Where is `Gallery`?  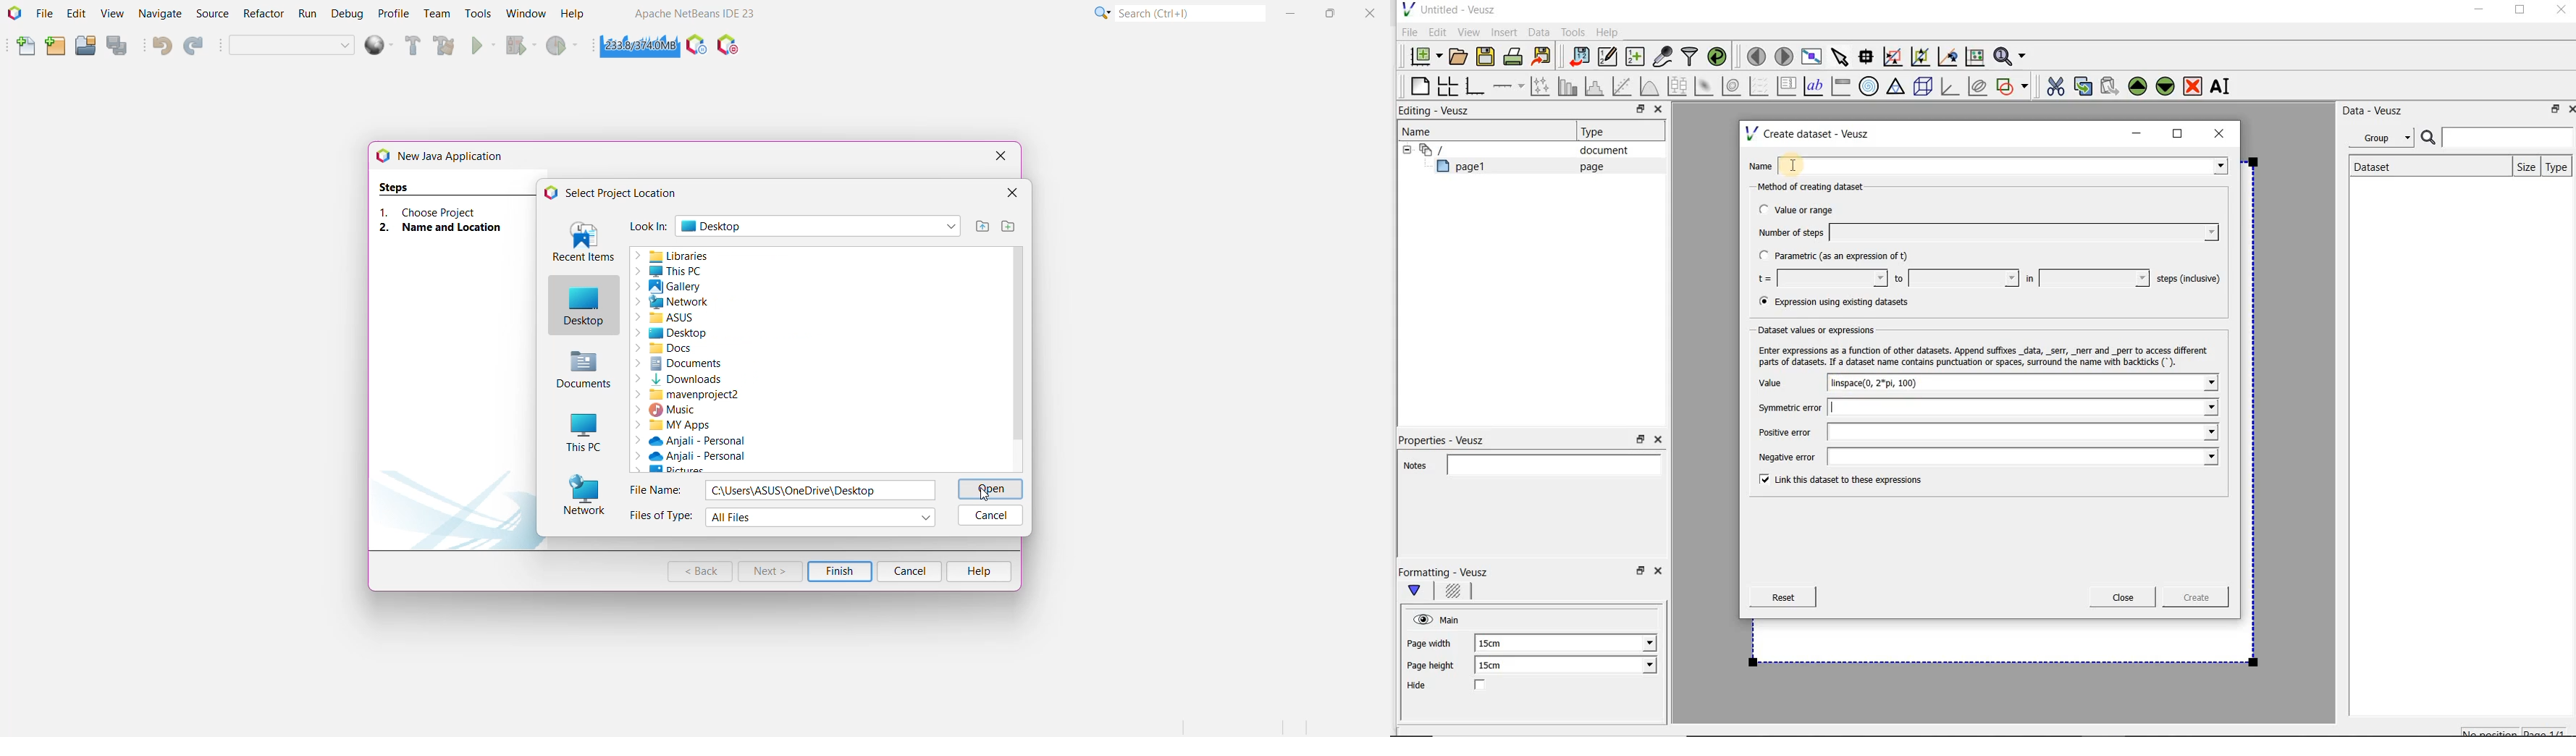 Gallery is located at coordinates (708, 287).